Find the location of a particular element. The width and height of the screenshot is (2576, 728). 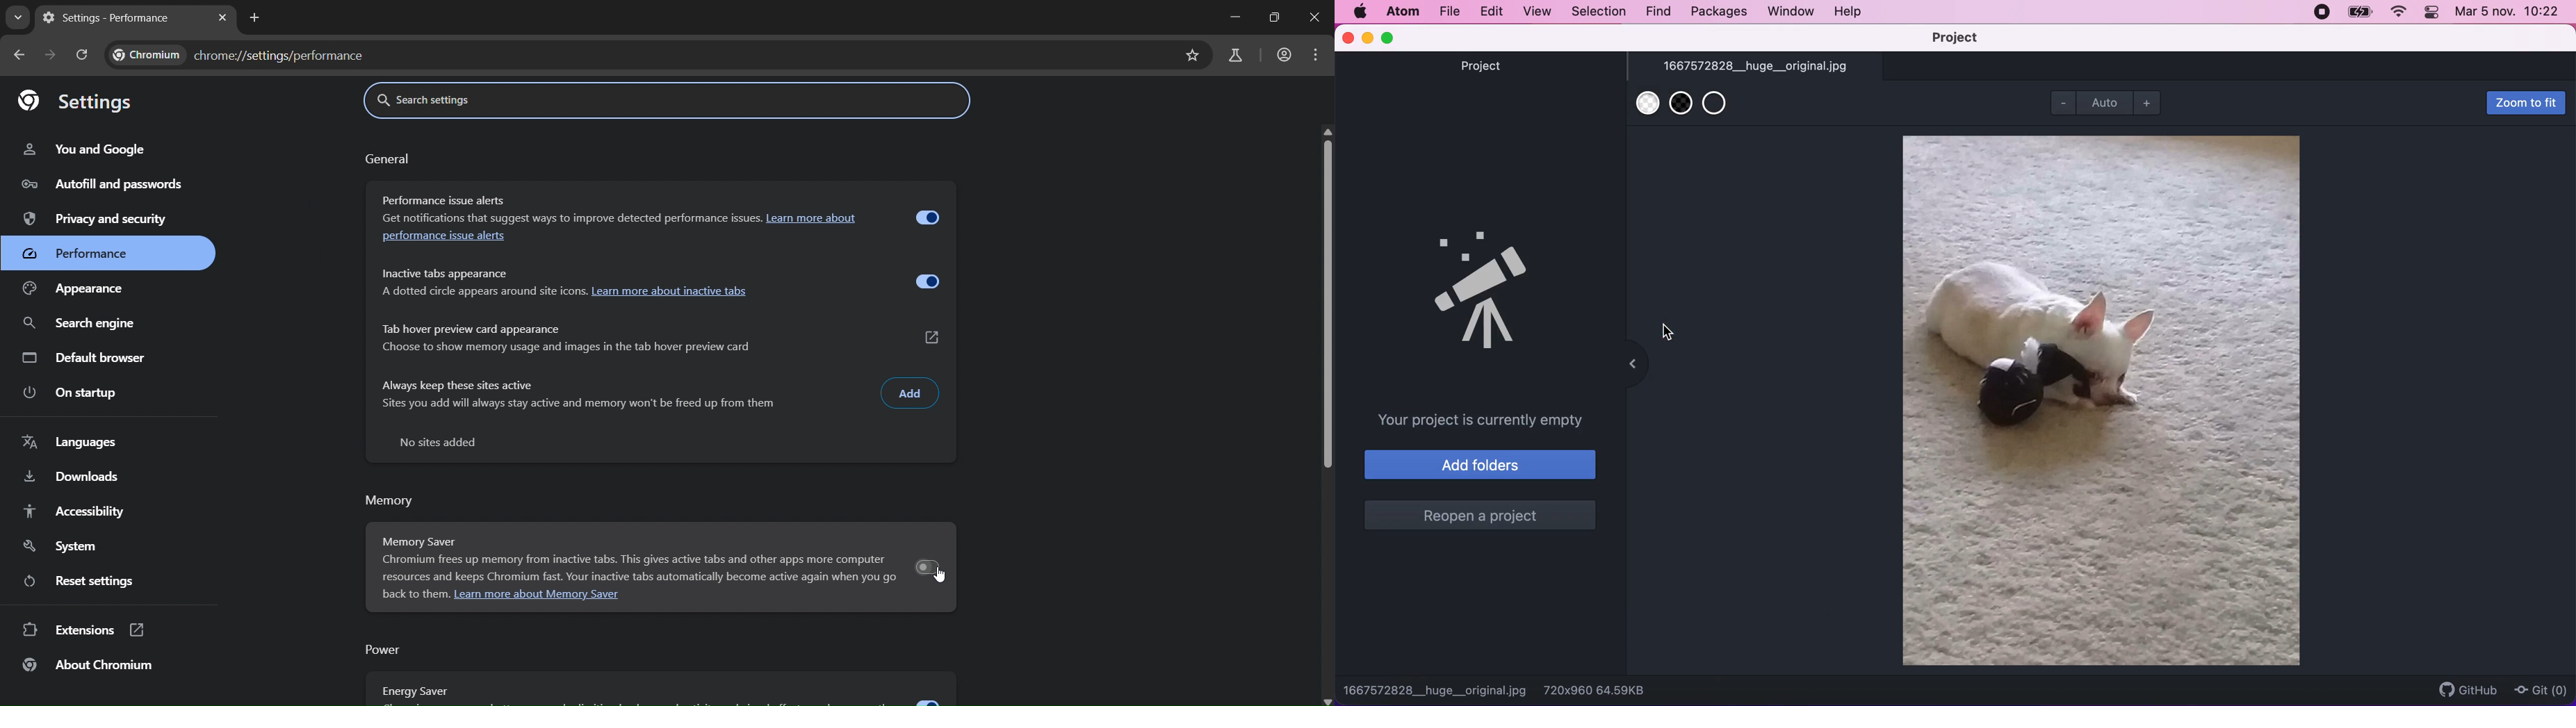

Inactive tabs appearance A dotted circle appears around site icons. Learn more about inactive tabs is located at coordinates (635, 288).